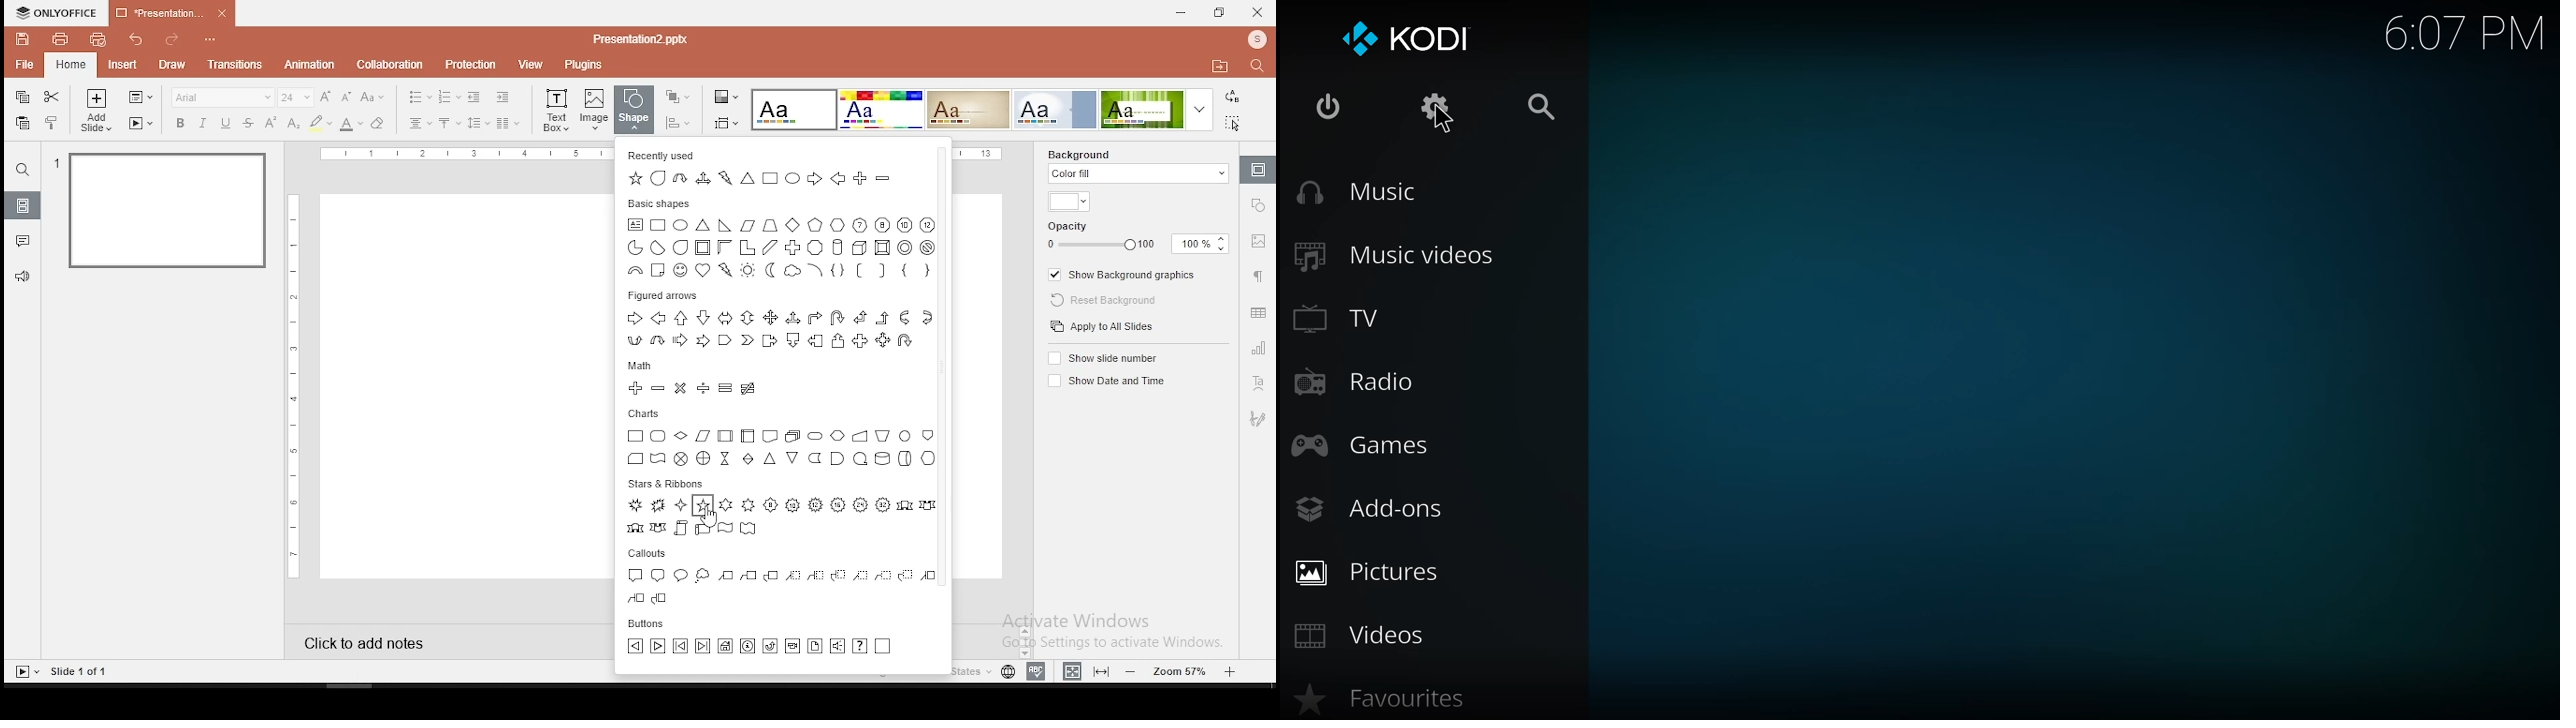 The width and height of the screenshot is (2576, 728). Describe the element at coordinates (1372, 511) in the screenshot. I see `add-ons` at that location.